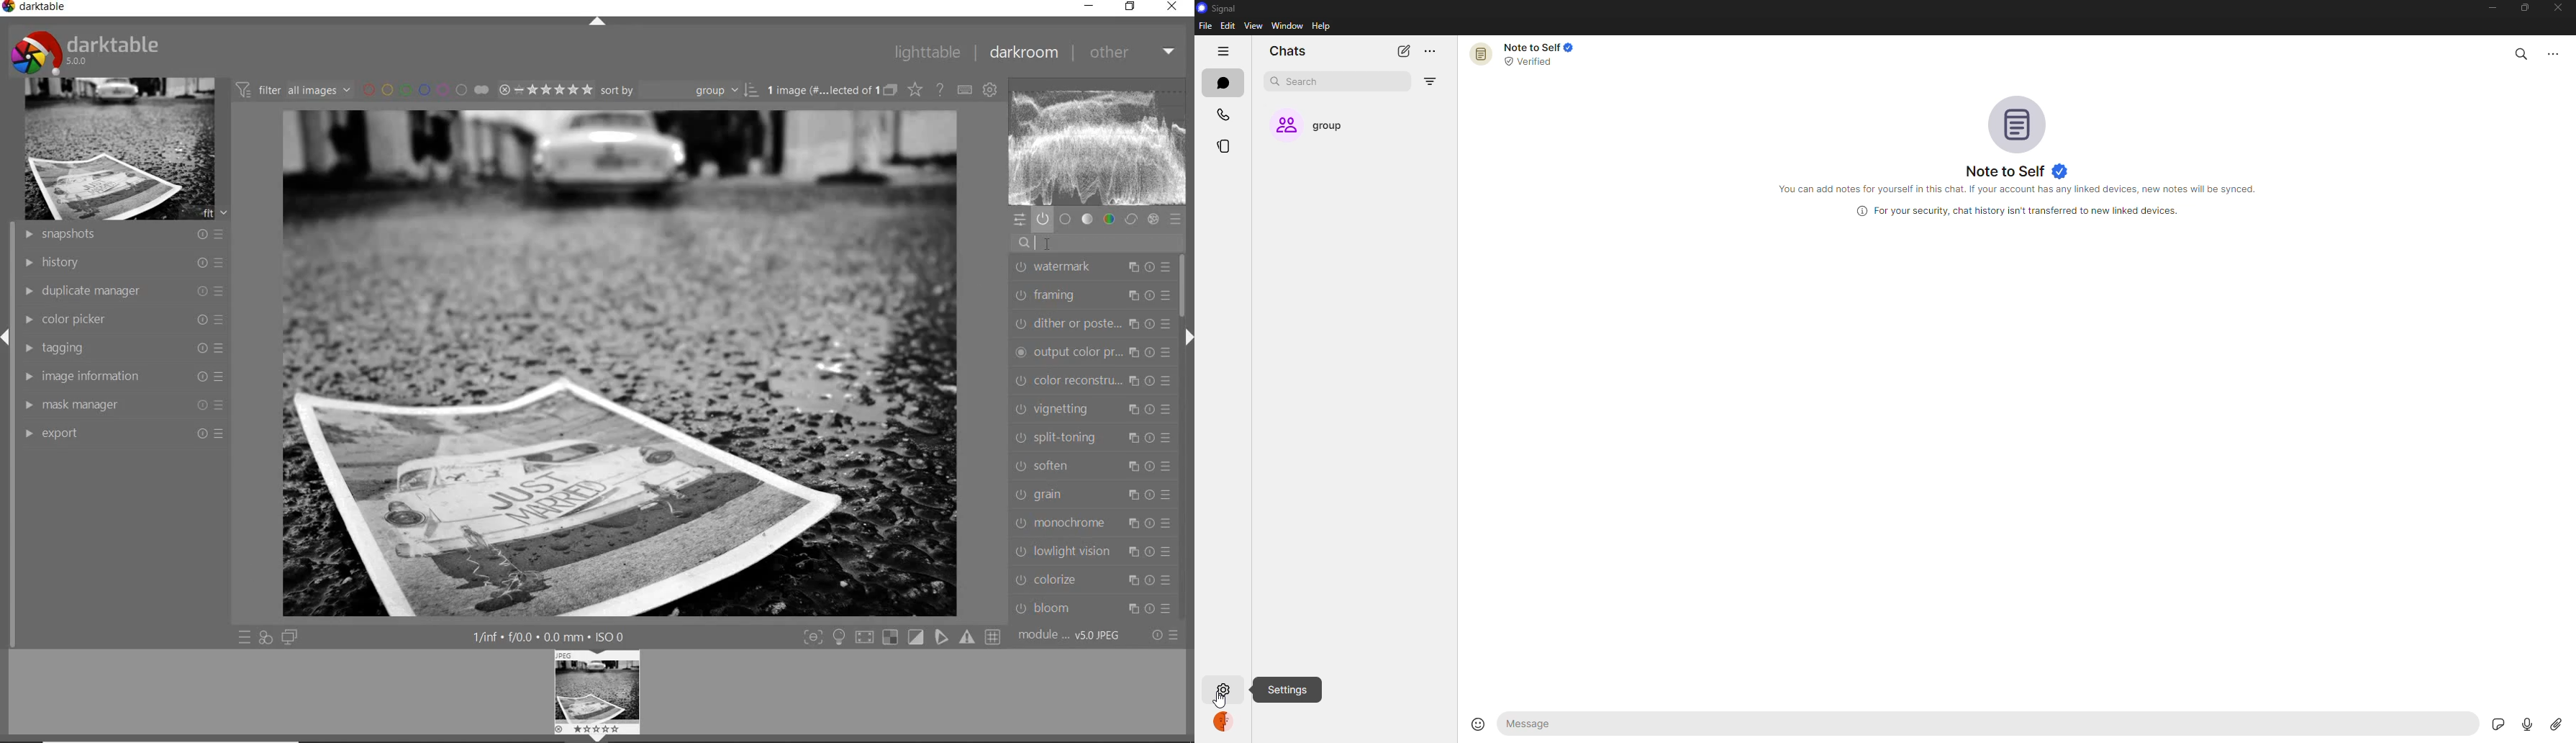  What do you see at coordinates (2560, 9) in the screenshot?
I see `close` at bounding box center [2560, 9].